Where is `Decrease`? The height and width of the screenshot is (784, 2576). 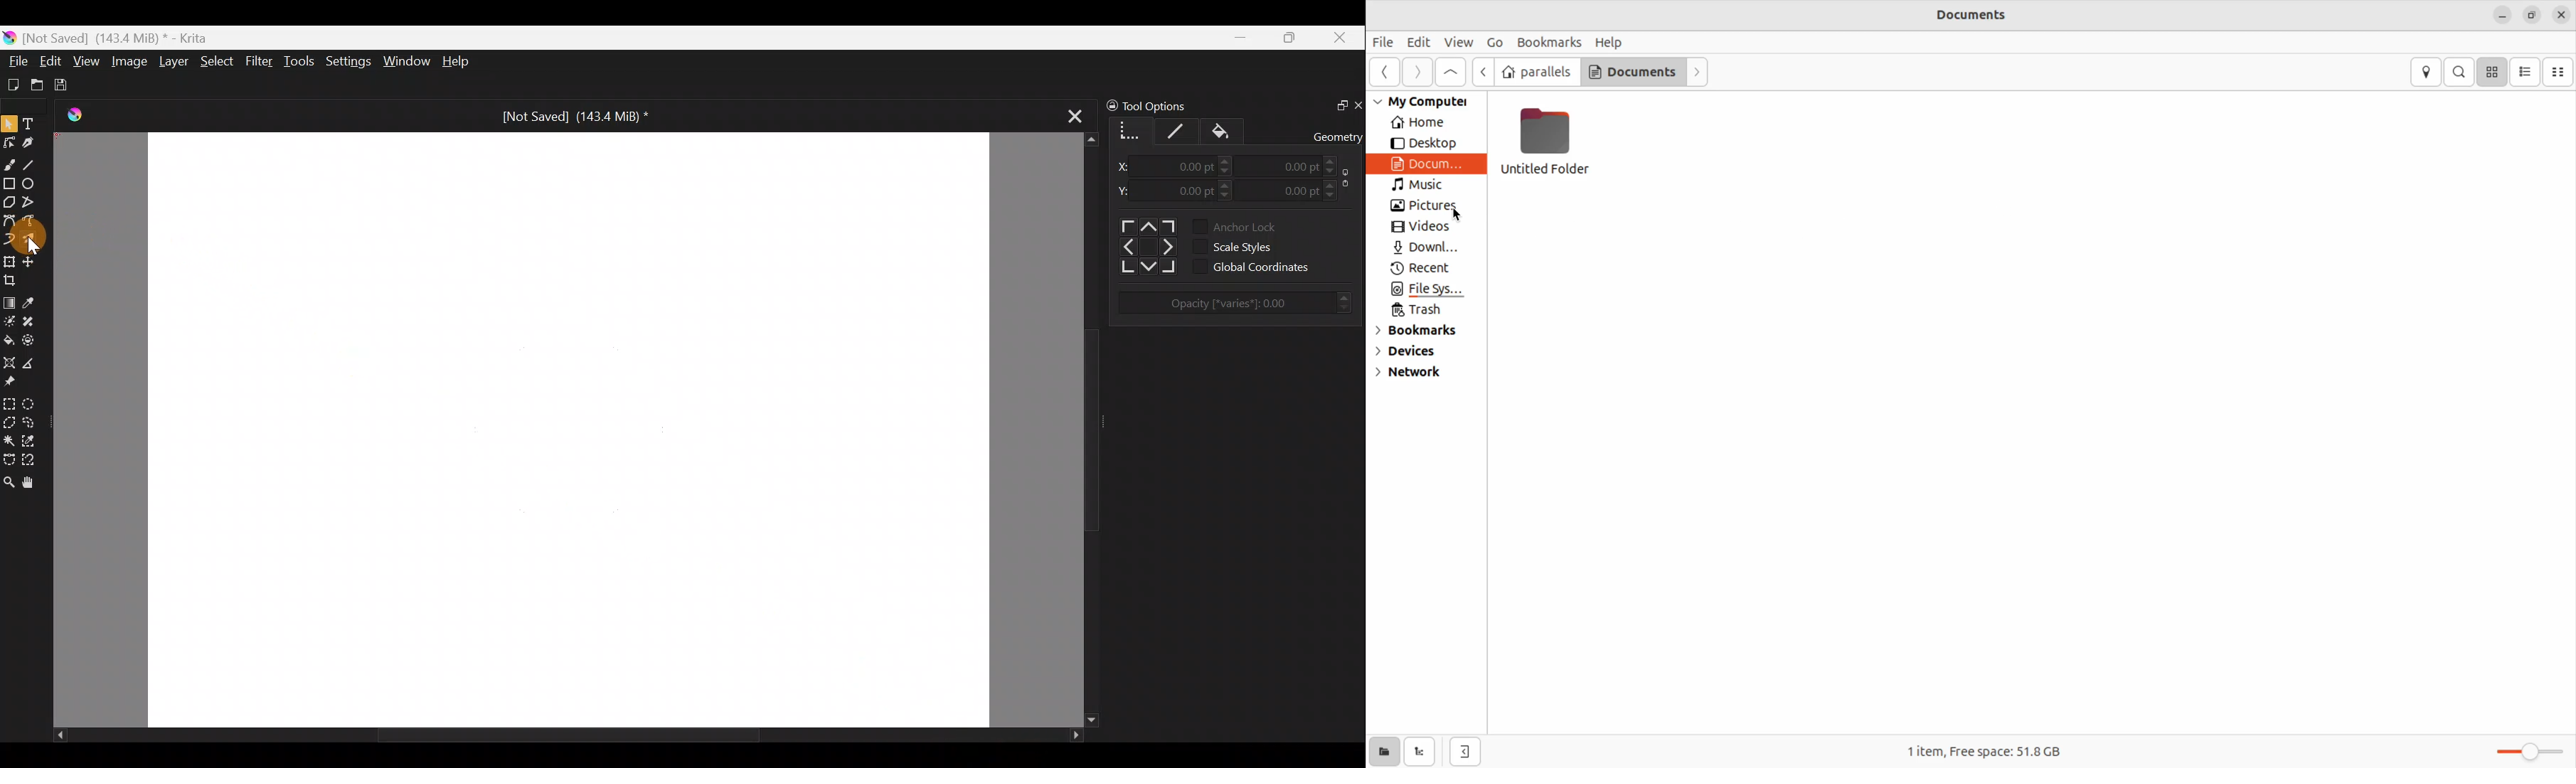
Decrease is located at coordinates (1333, 196).